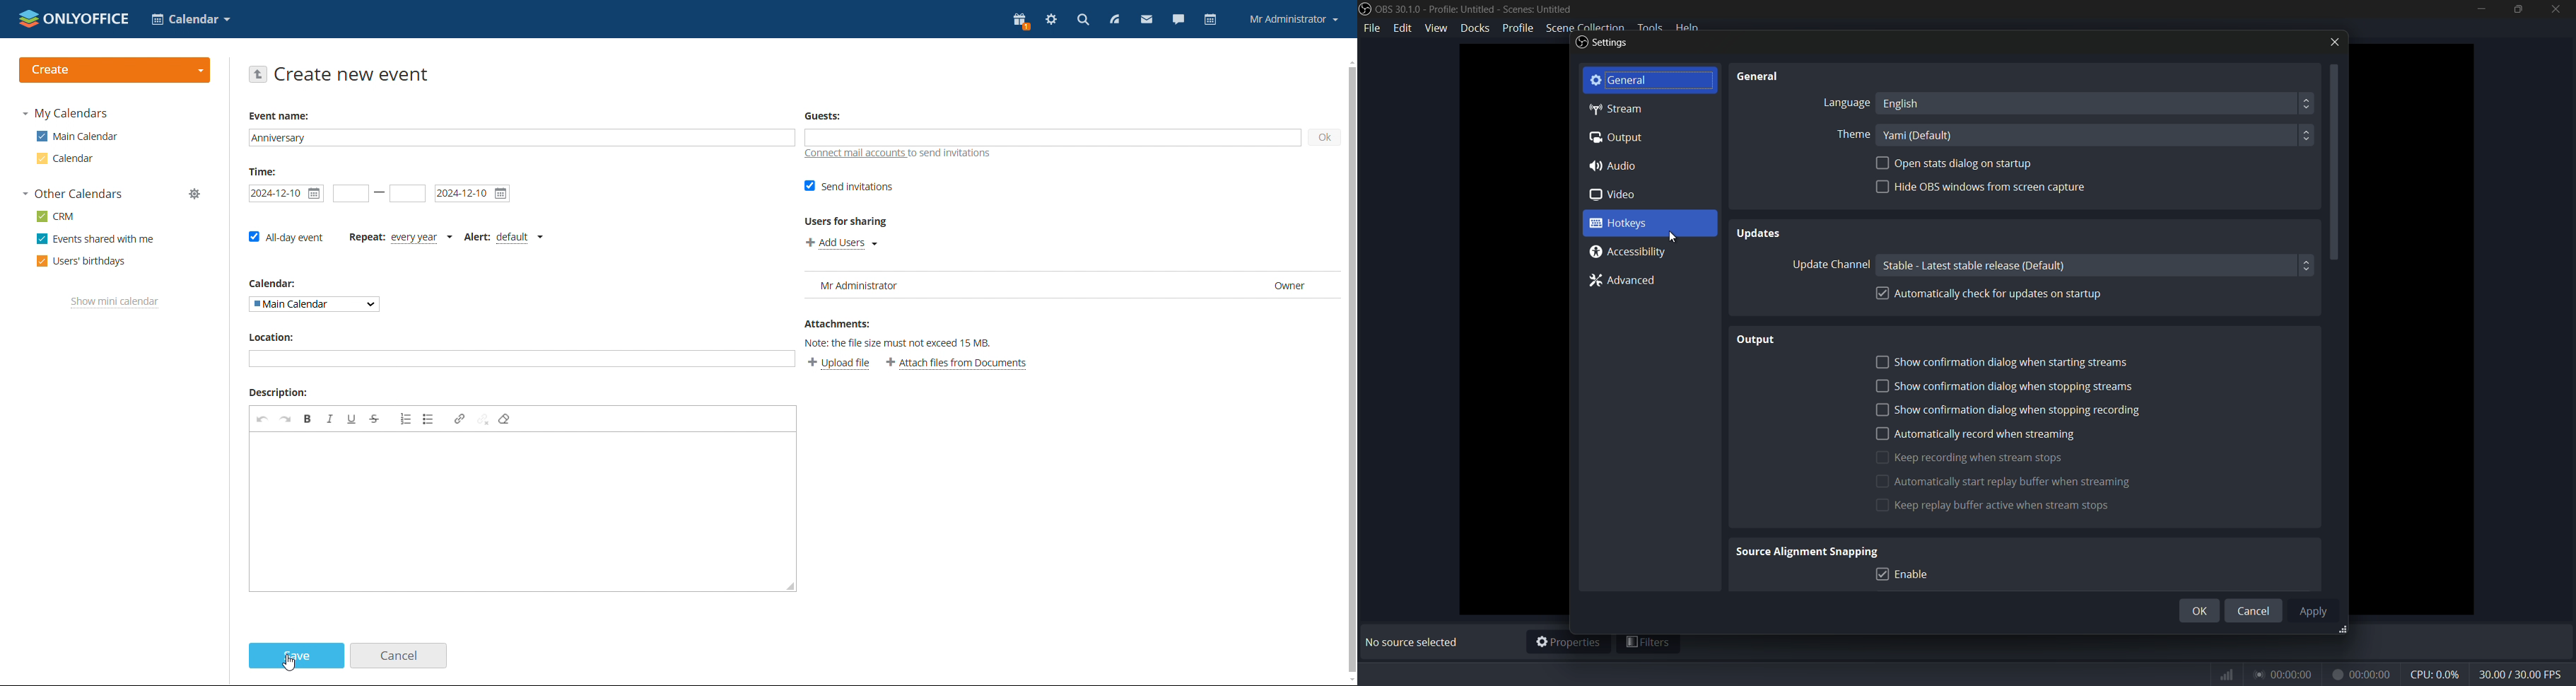  Describe the element at coordinates (1619, 79) in the screenshot. I see `general` at that location.